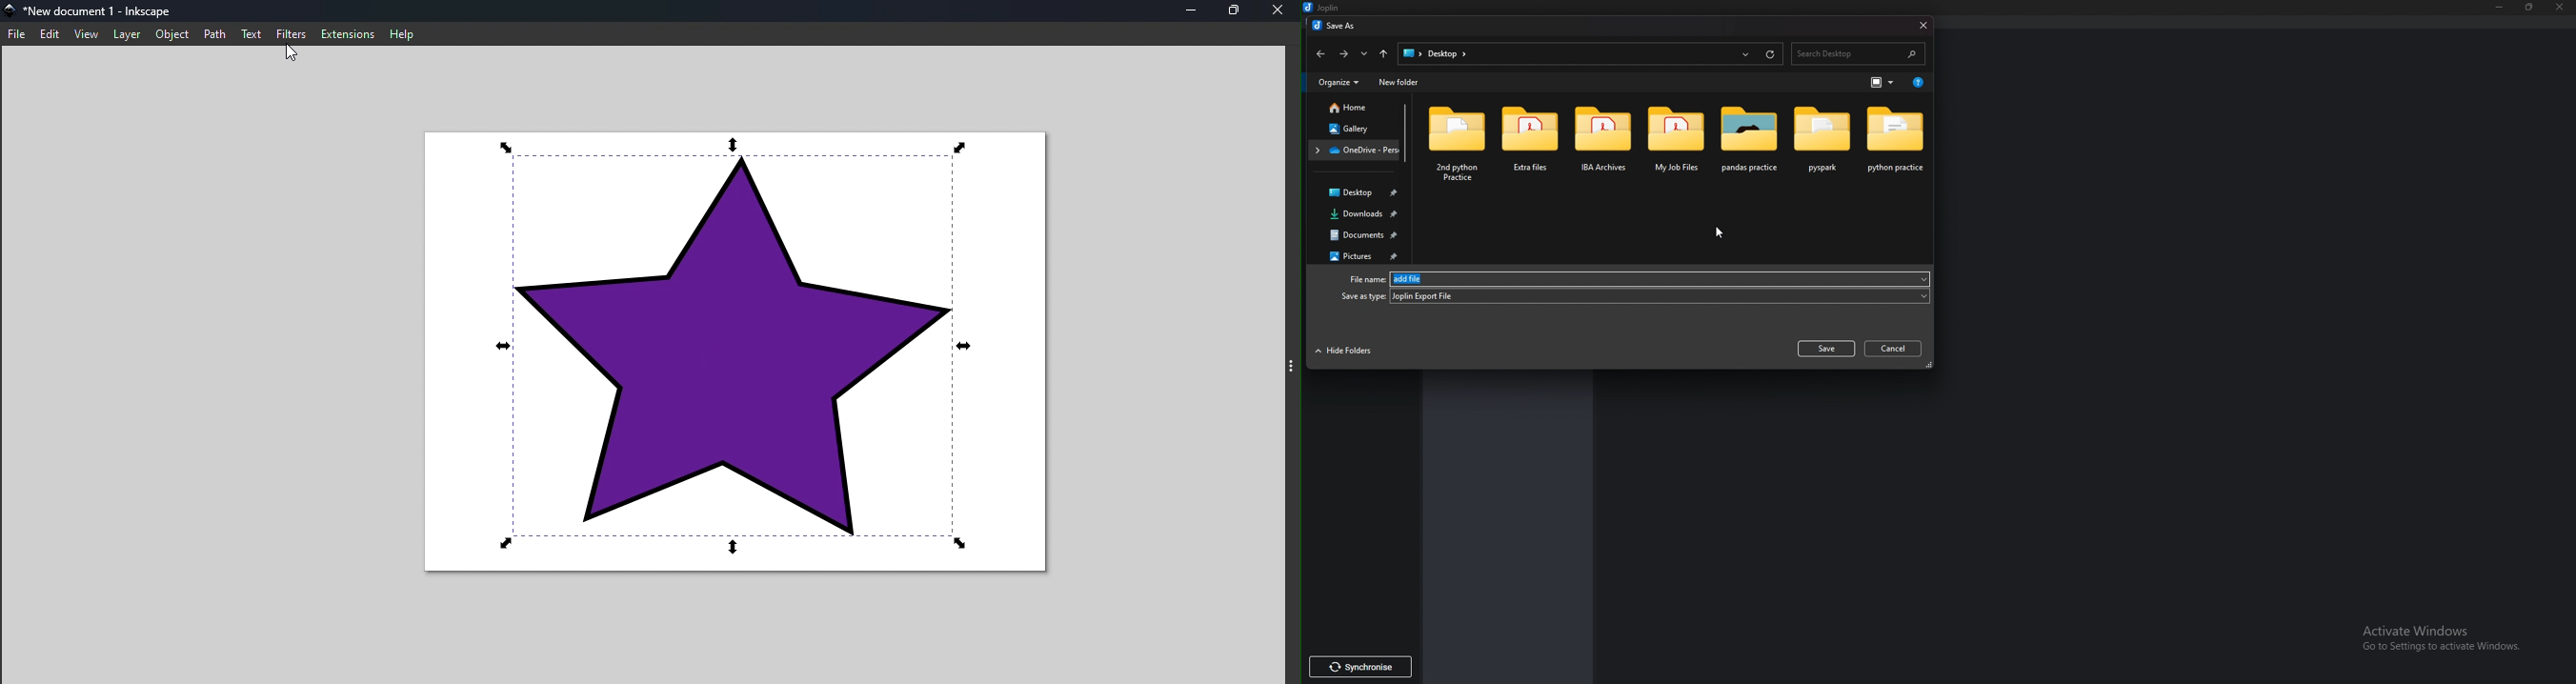 Image resolution: width=2576 pixels, height=700 pixels. Describe the element at coordinates (1343, 82) in the screenshot. I see `Organize` at that location.